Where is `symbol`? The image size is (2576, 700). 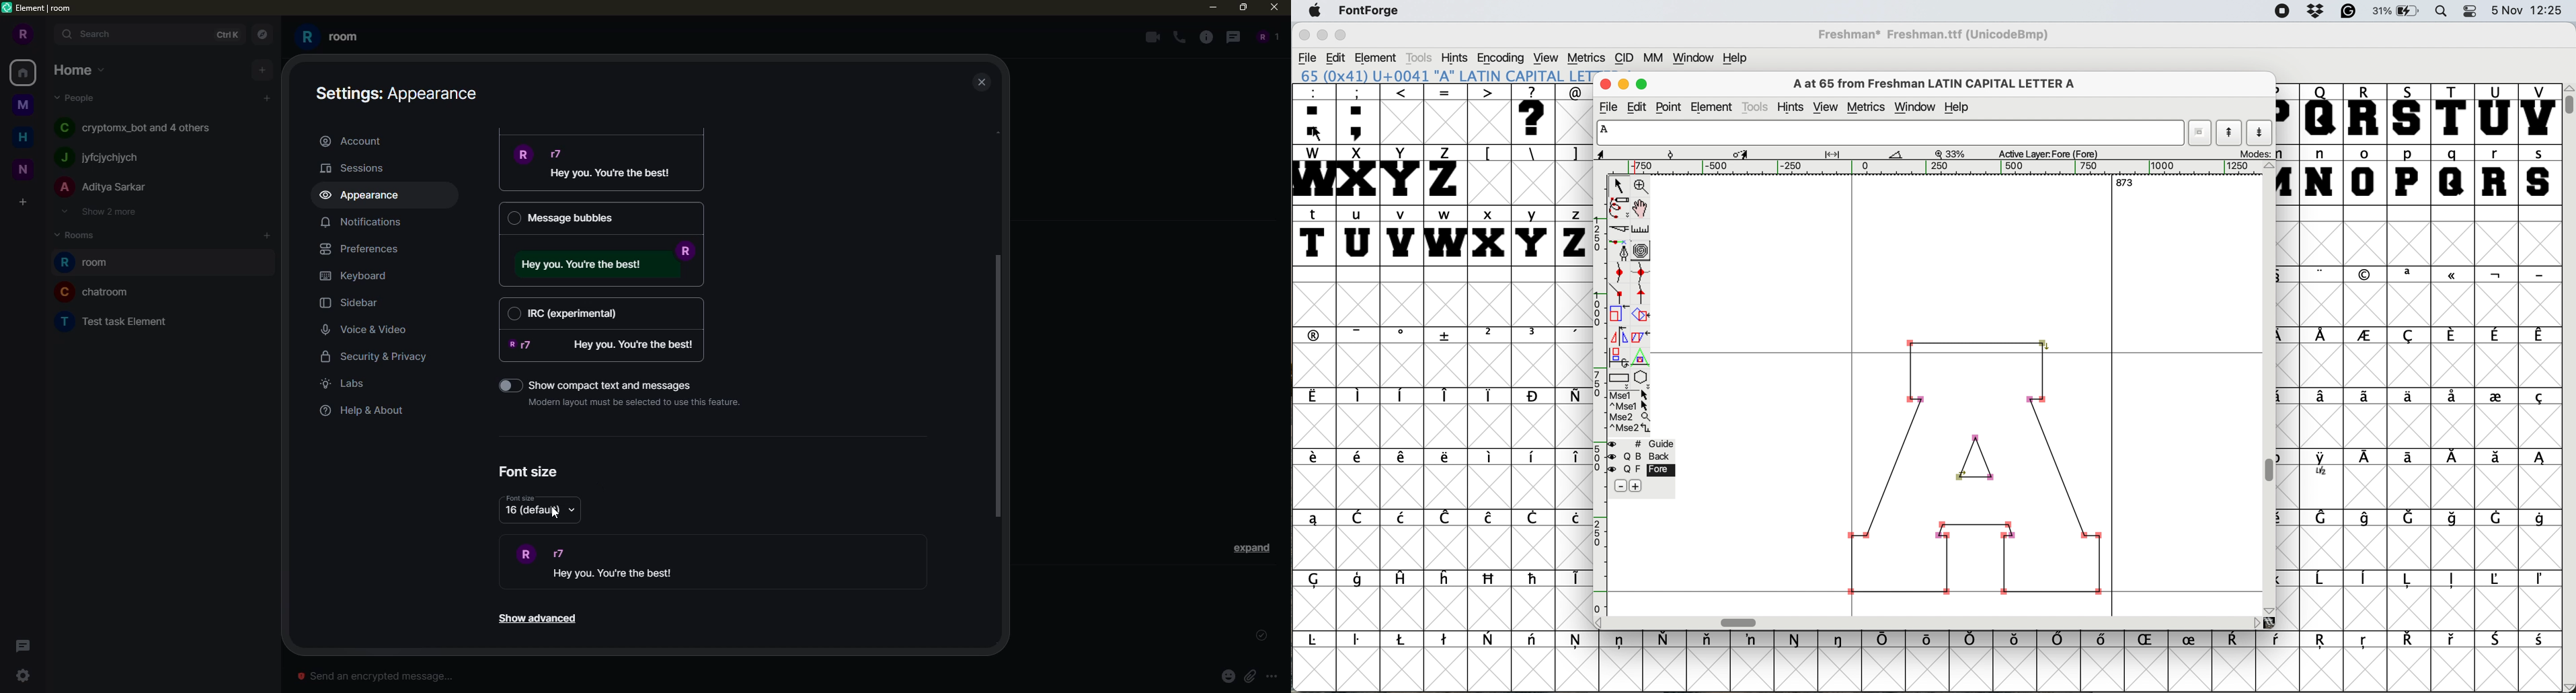
symbol is located at coordinates (1359, 642).